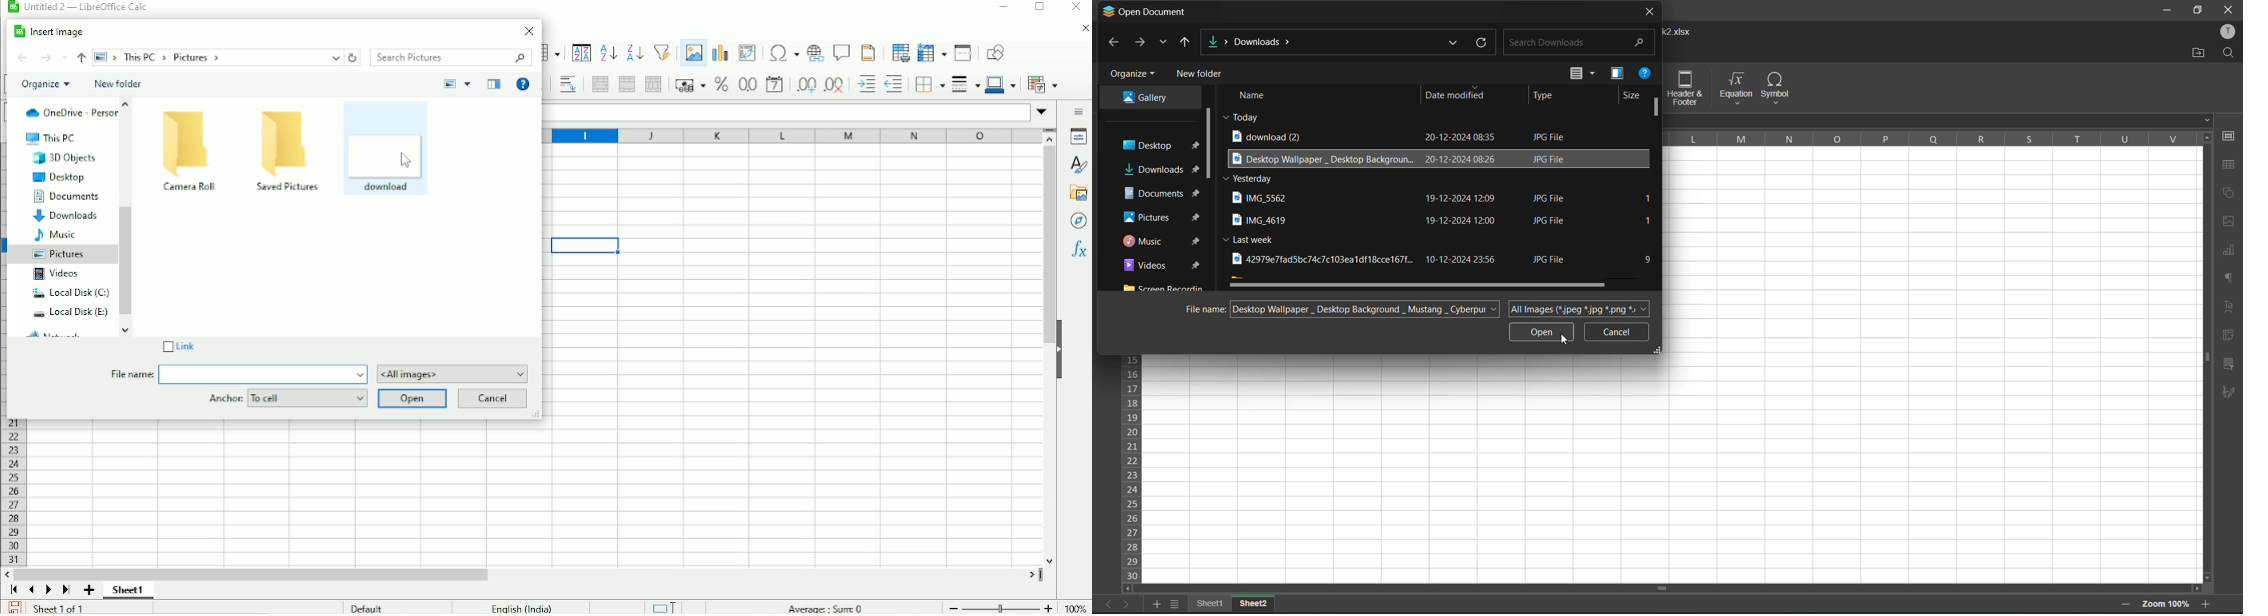 This screenshot has width=2268, height=616. Describe the element at coordinates (1163, 44) in the screenshot. I see `recent locations` at that location.